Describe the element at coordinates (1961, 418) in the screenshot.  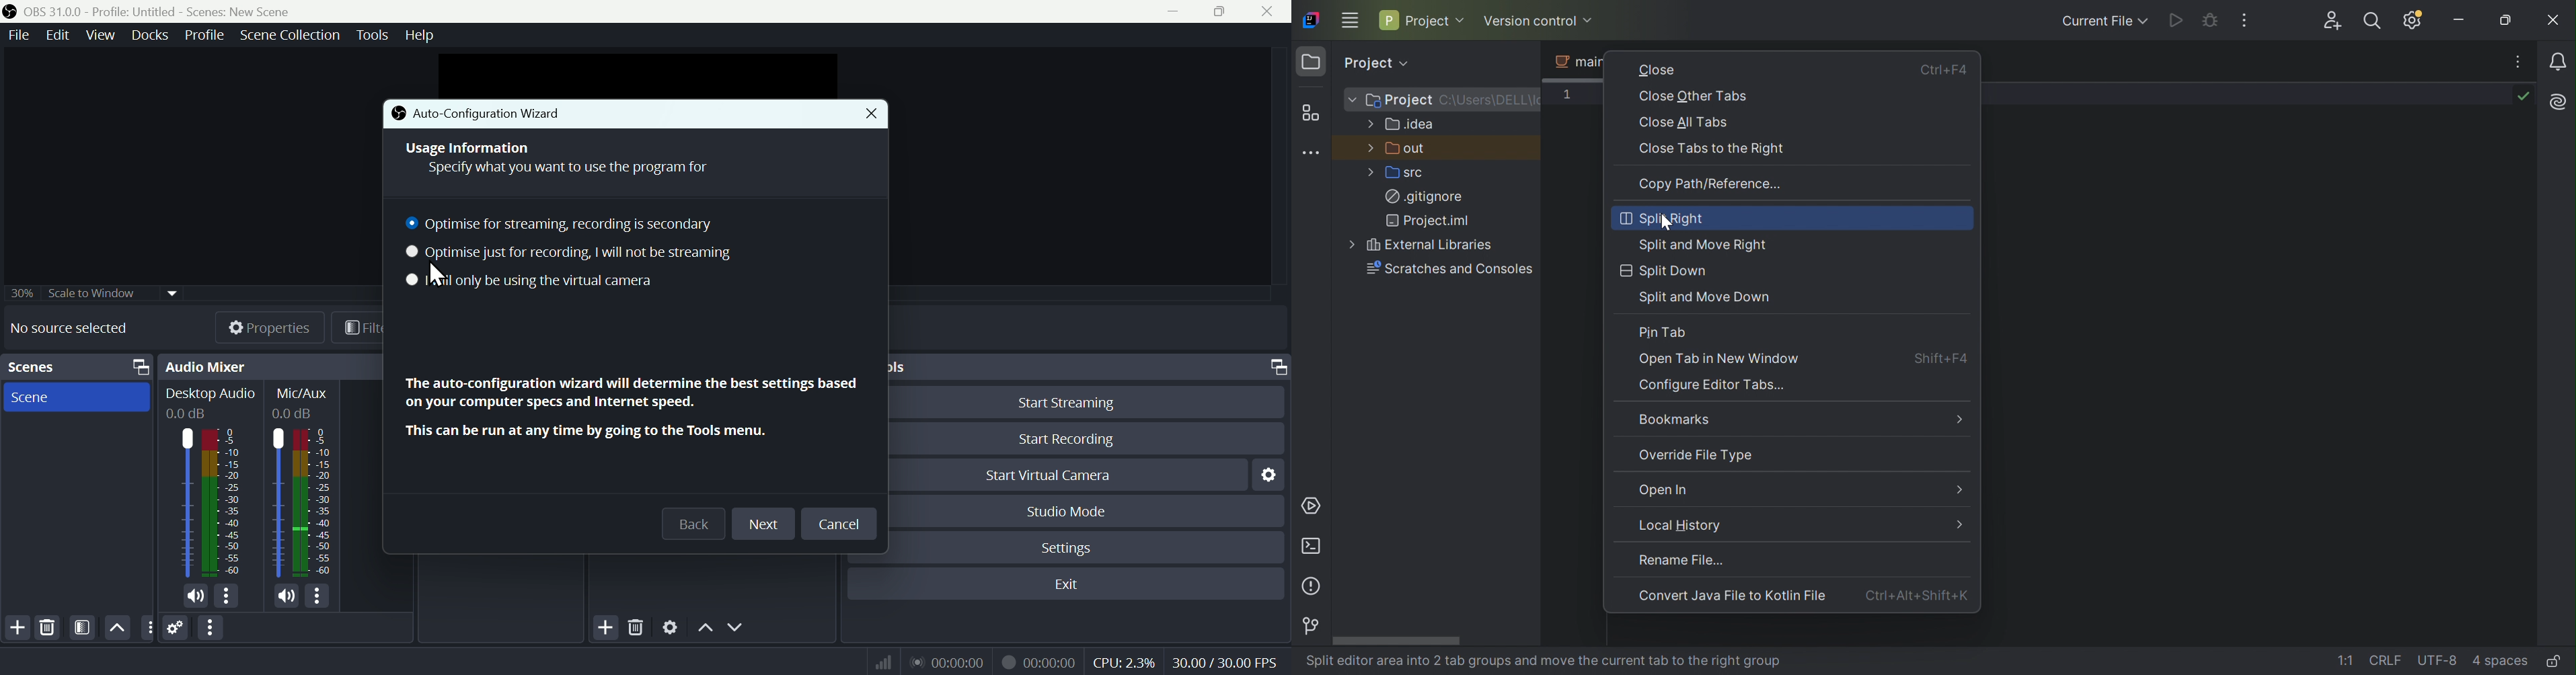
I see `More` at that location.